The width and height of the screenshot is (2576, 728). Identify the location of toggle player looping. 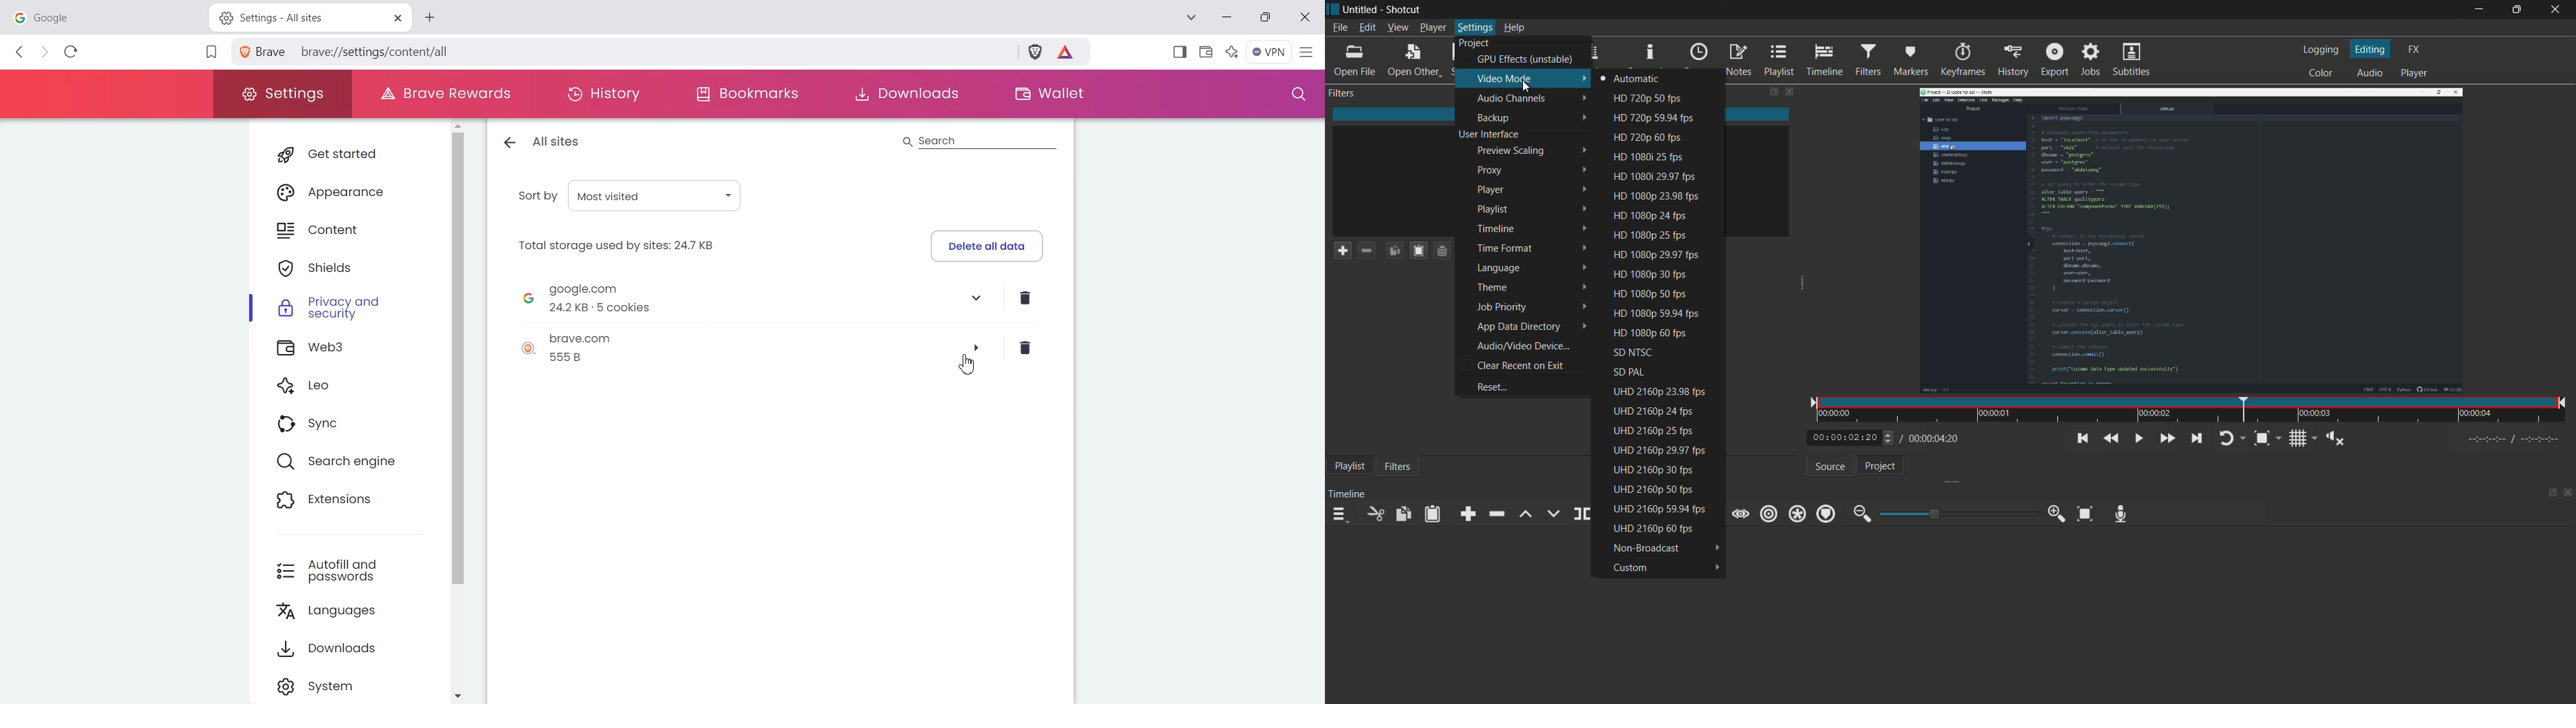
(2231, 438).